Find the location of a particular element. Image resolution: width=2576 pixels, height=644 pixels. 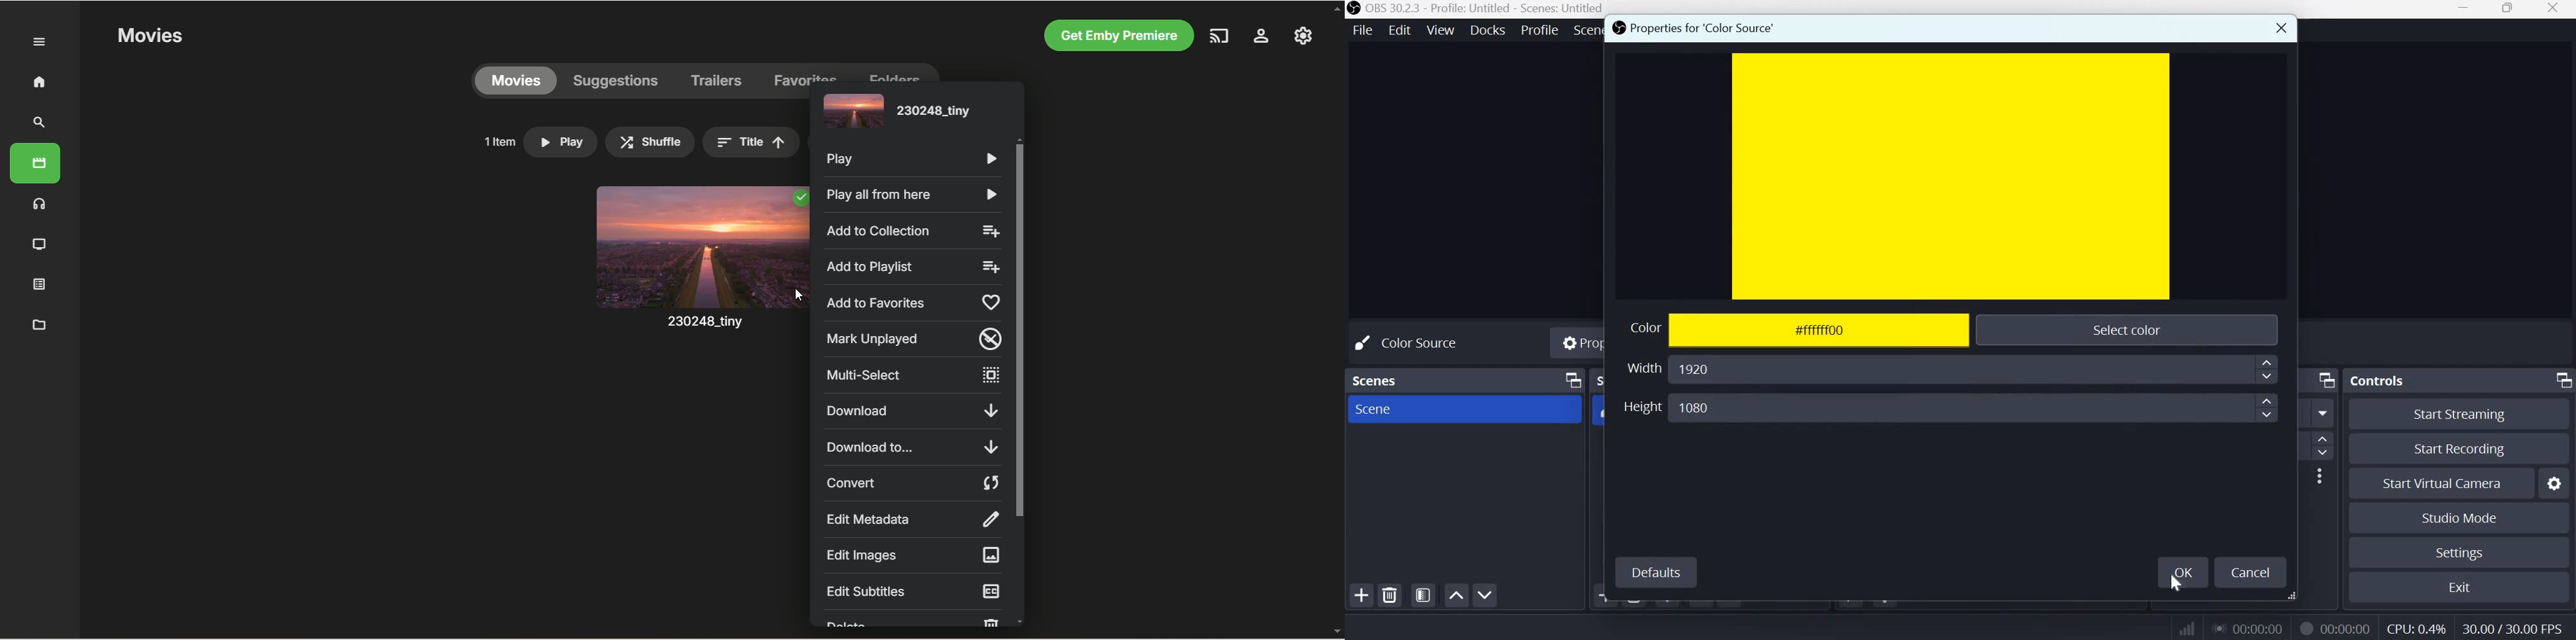

title is located at coordinates (751, 142).